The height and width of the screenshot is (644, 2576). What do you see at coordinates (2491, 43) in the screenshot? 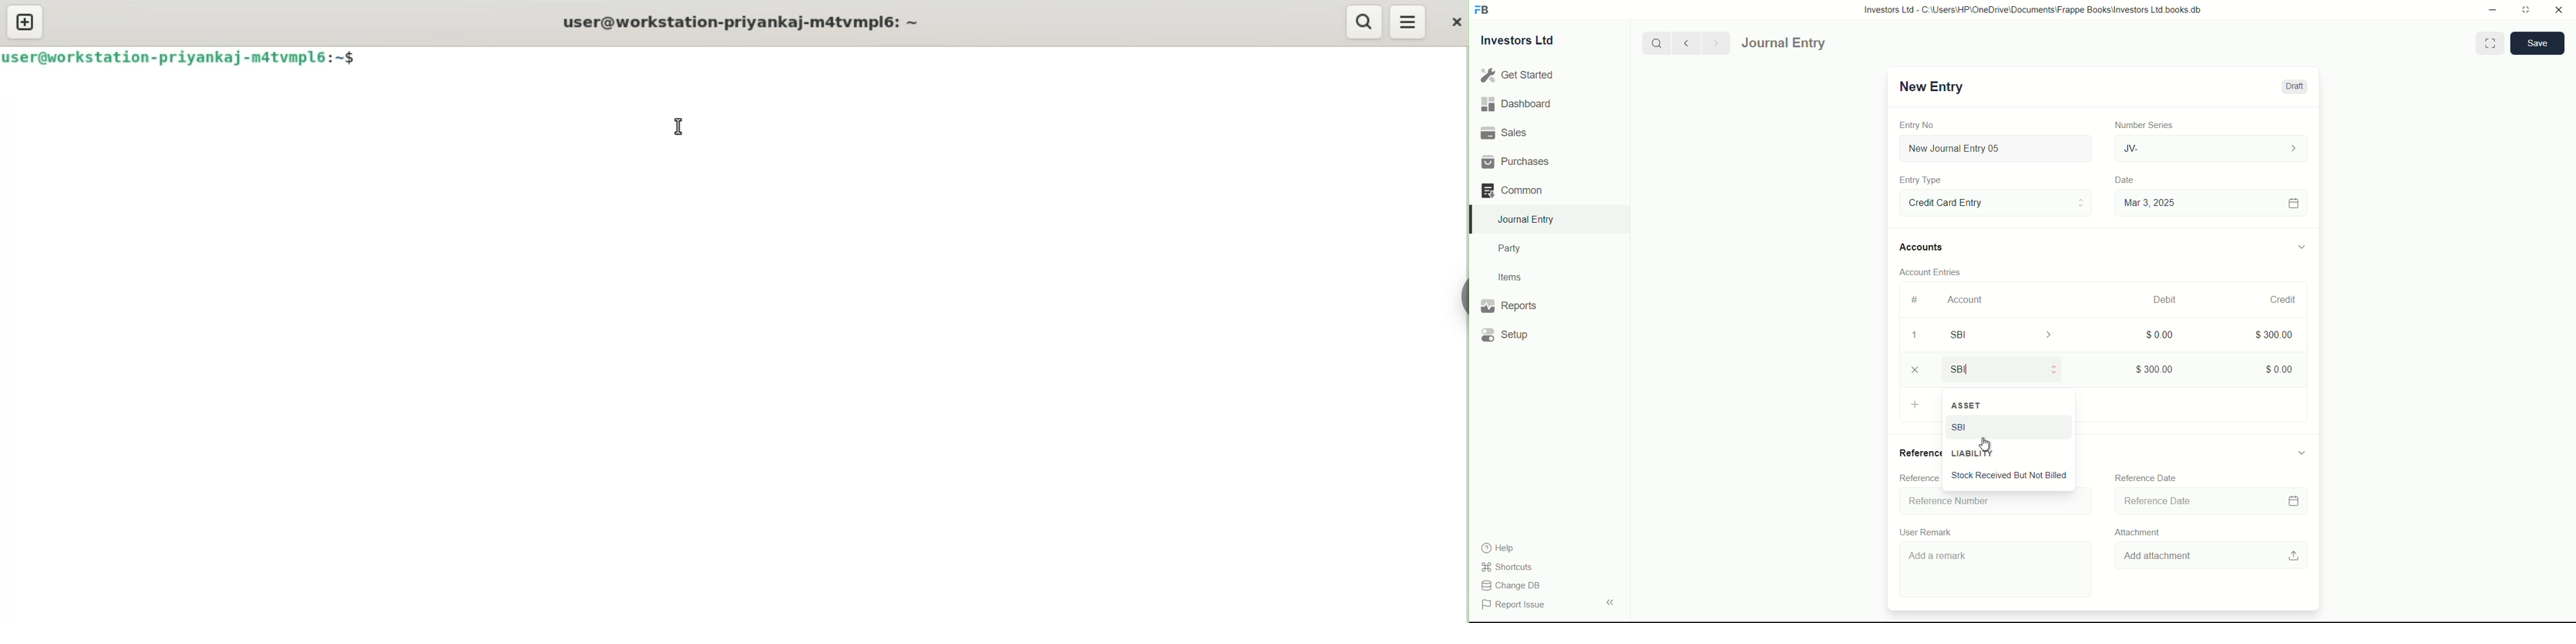
I see `Toggle between form and full width` at bounding box center [2491, 43].